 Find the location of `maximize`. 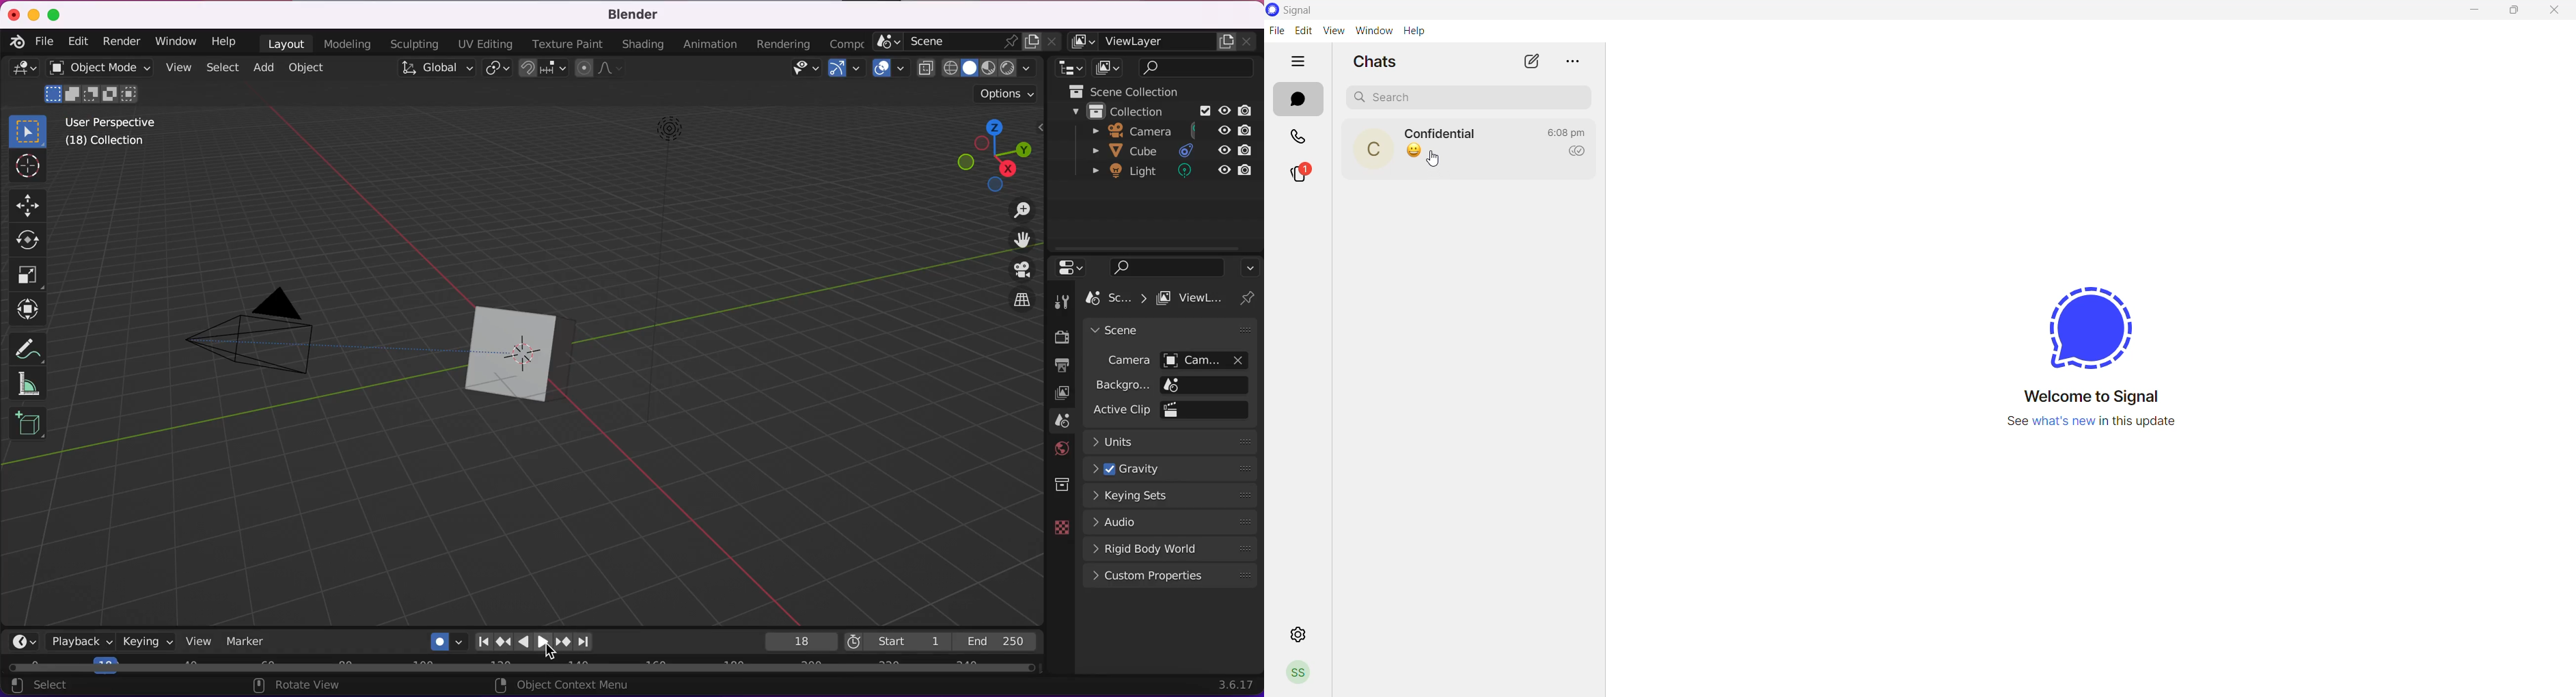

maximize is located at coordinates (2510, 14).